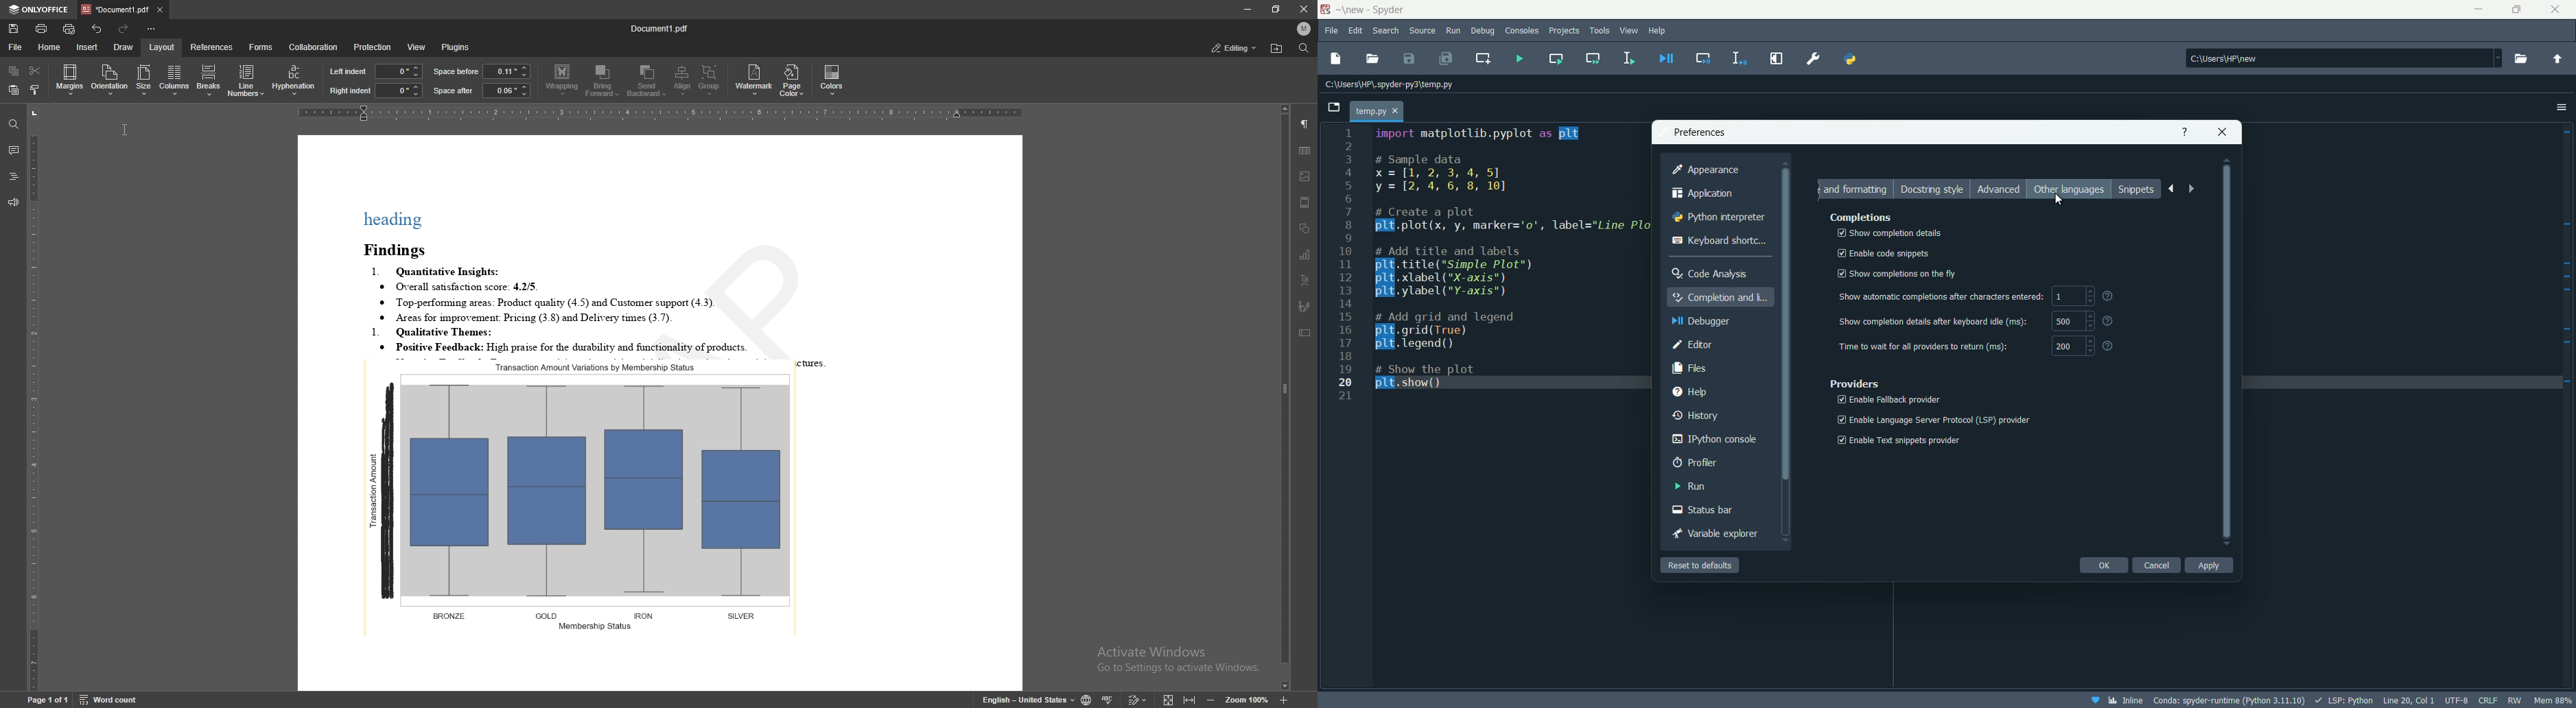 The image size is (2576, 728). Describe the element at coordinates (150, 28) in the screenshot. I see `customize toolbar` at that location.